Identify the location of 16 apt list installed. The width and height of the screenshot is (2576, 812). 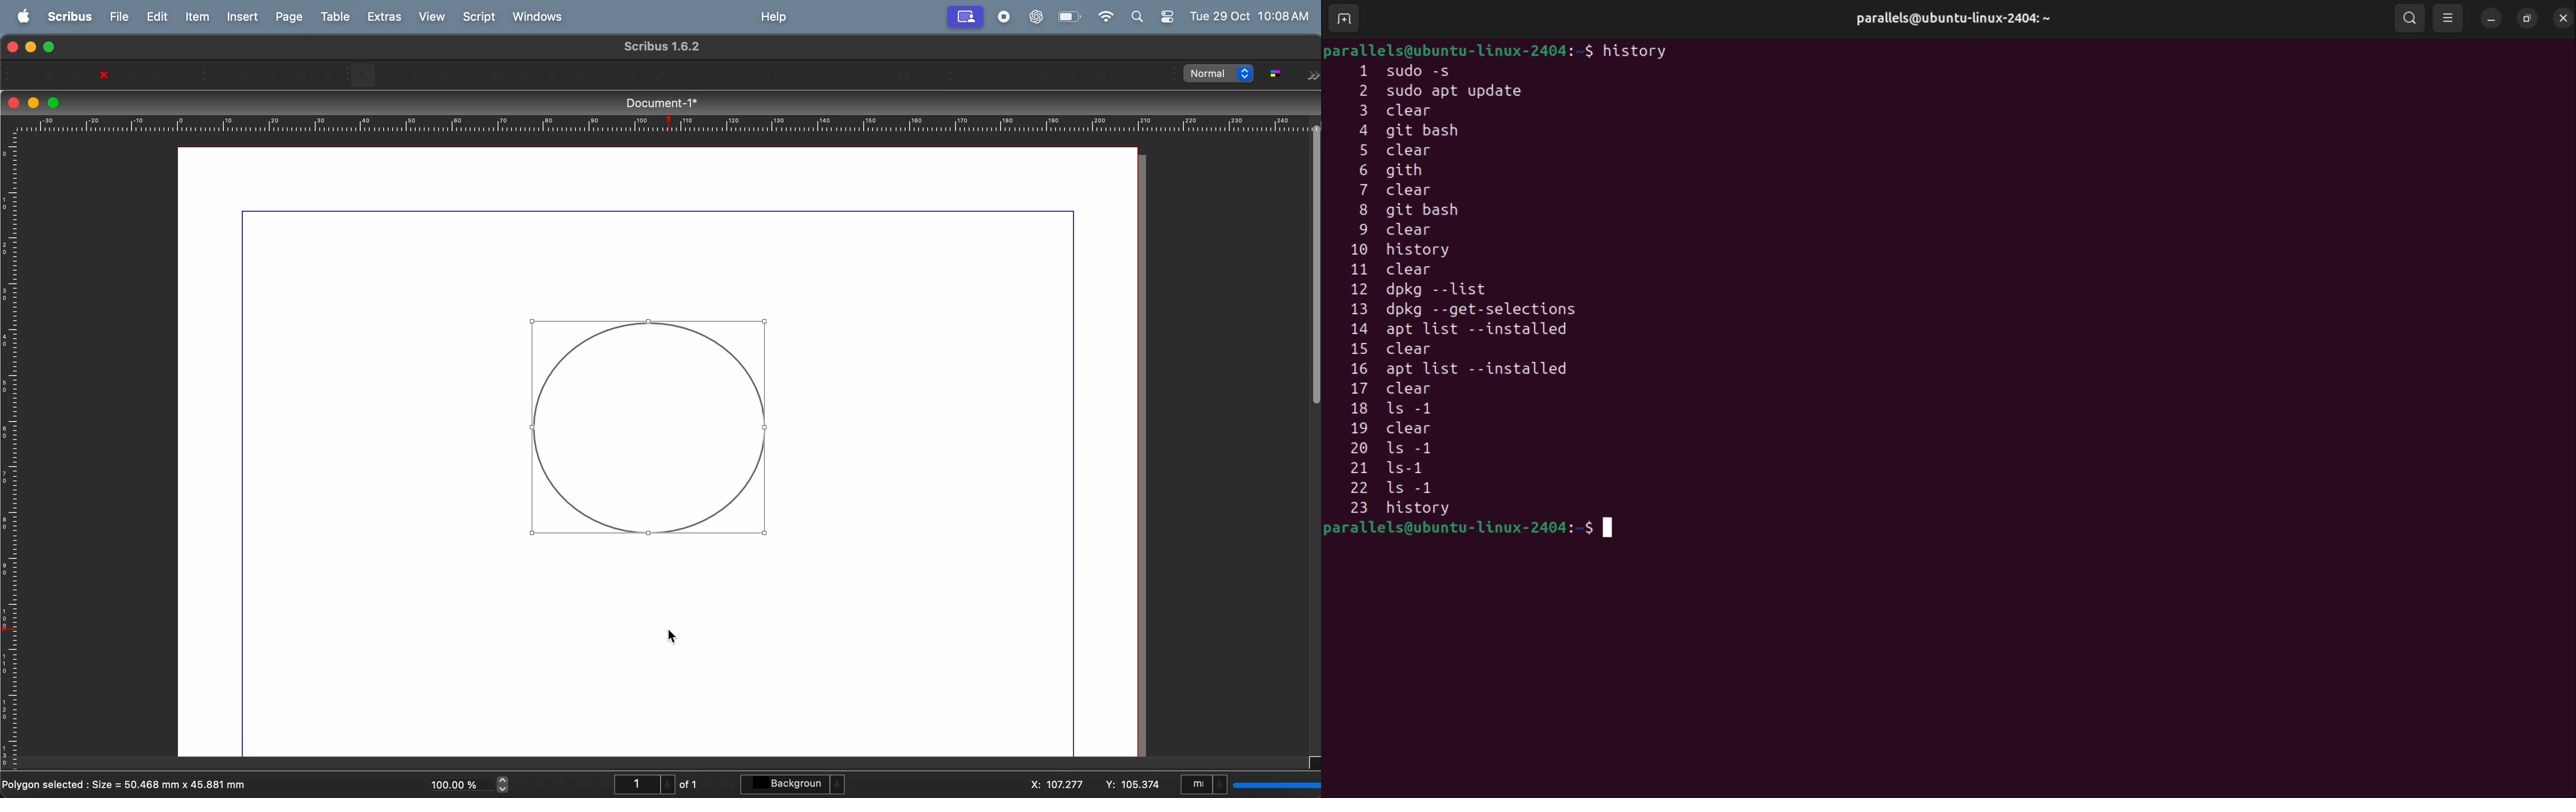
(1459, 370).